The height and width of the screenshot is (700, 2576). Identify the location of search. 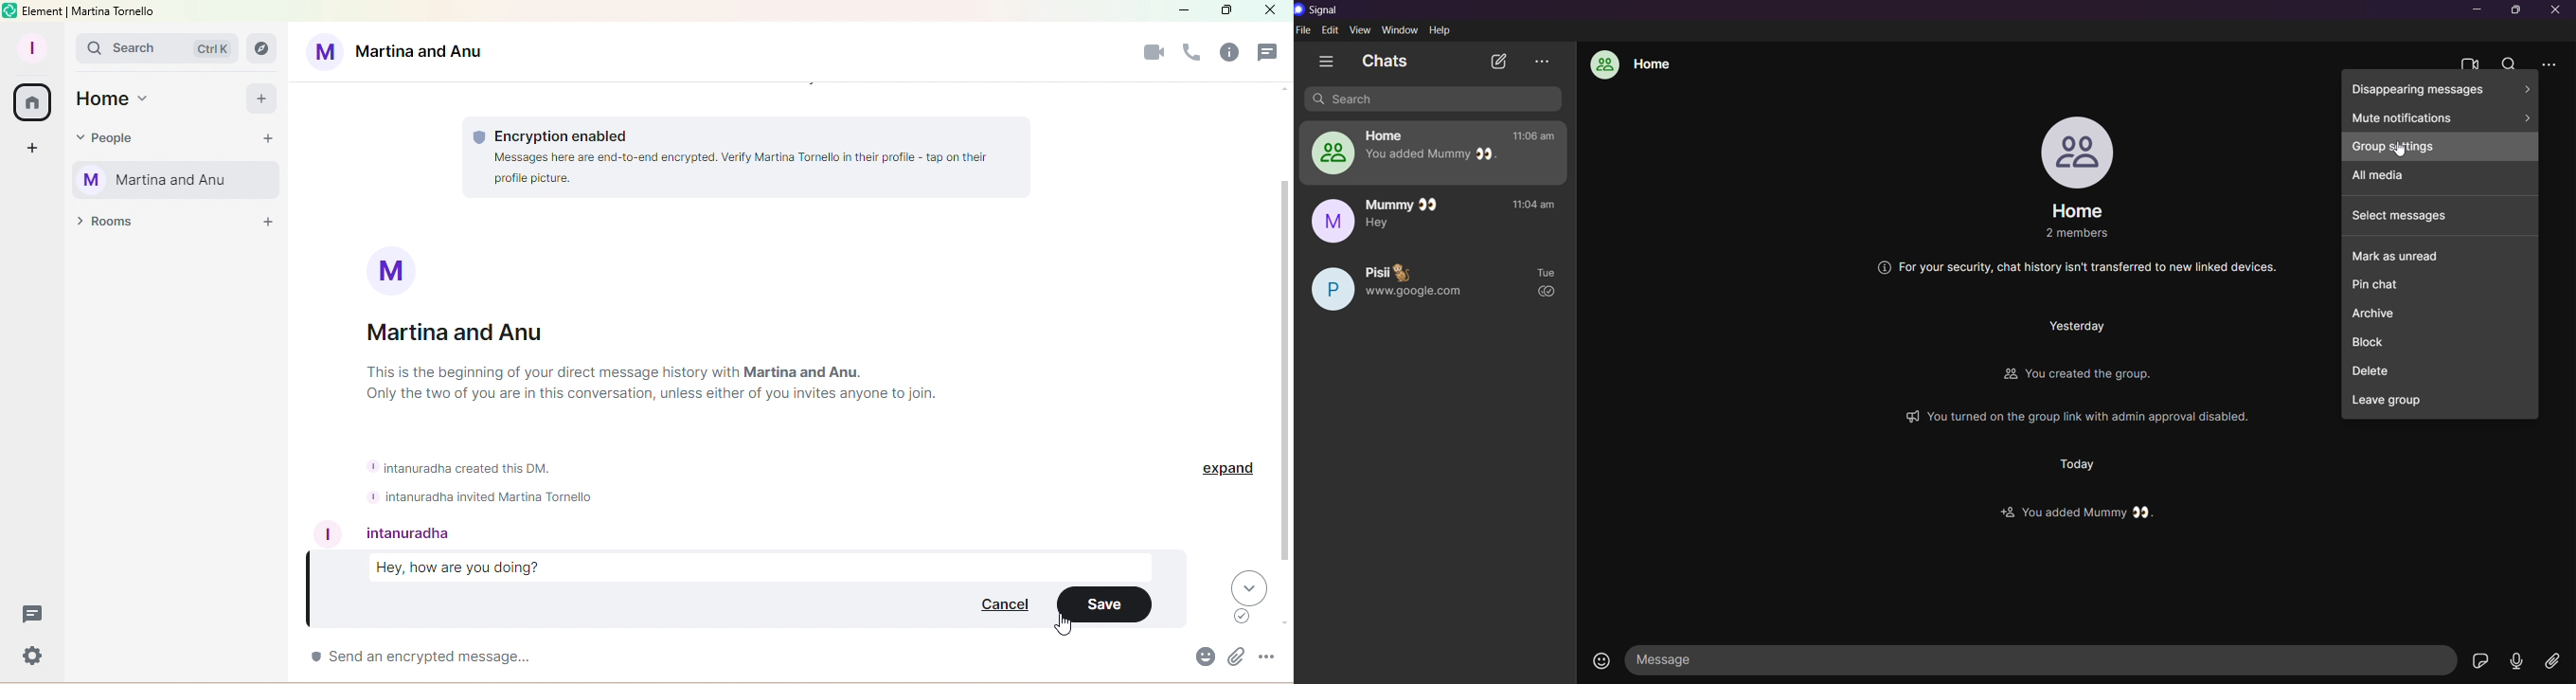
(1436, 99).